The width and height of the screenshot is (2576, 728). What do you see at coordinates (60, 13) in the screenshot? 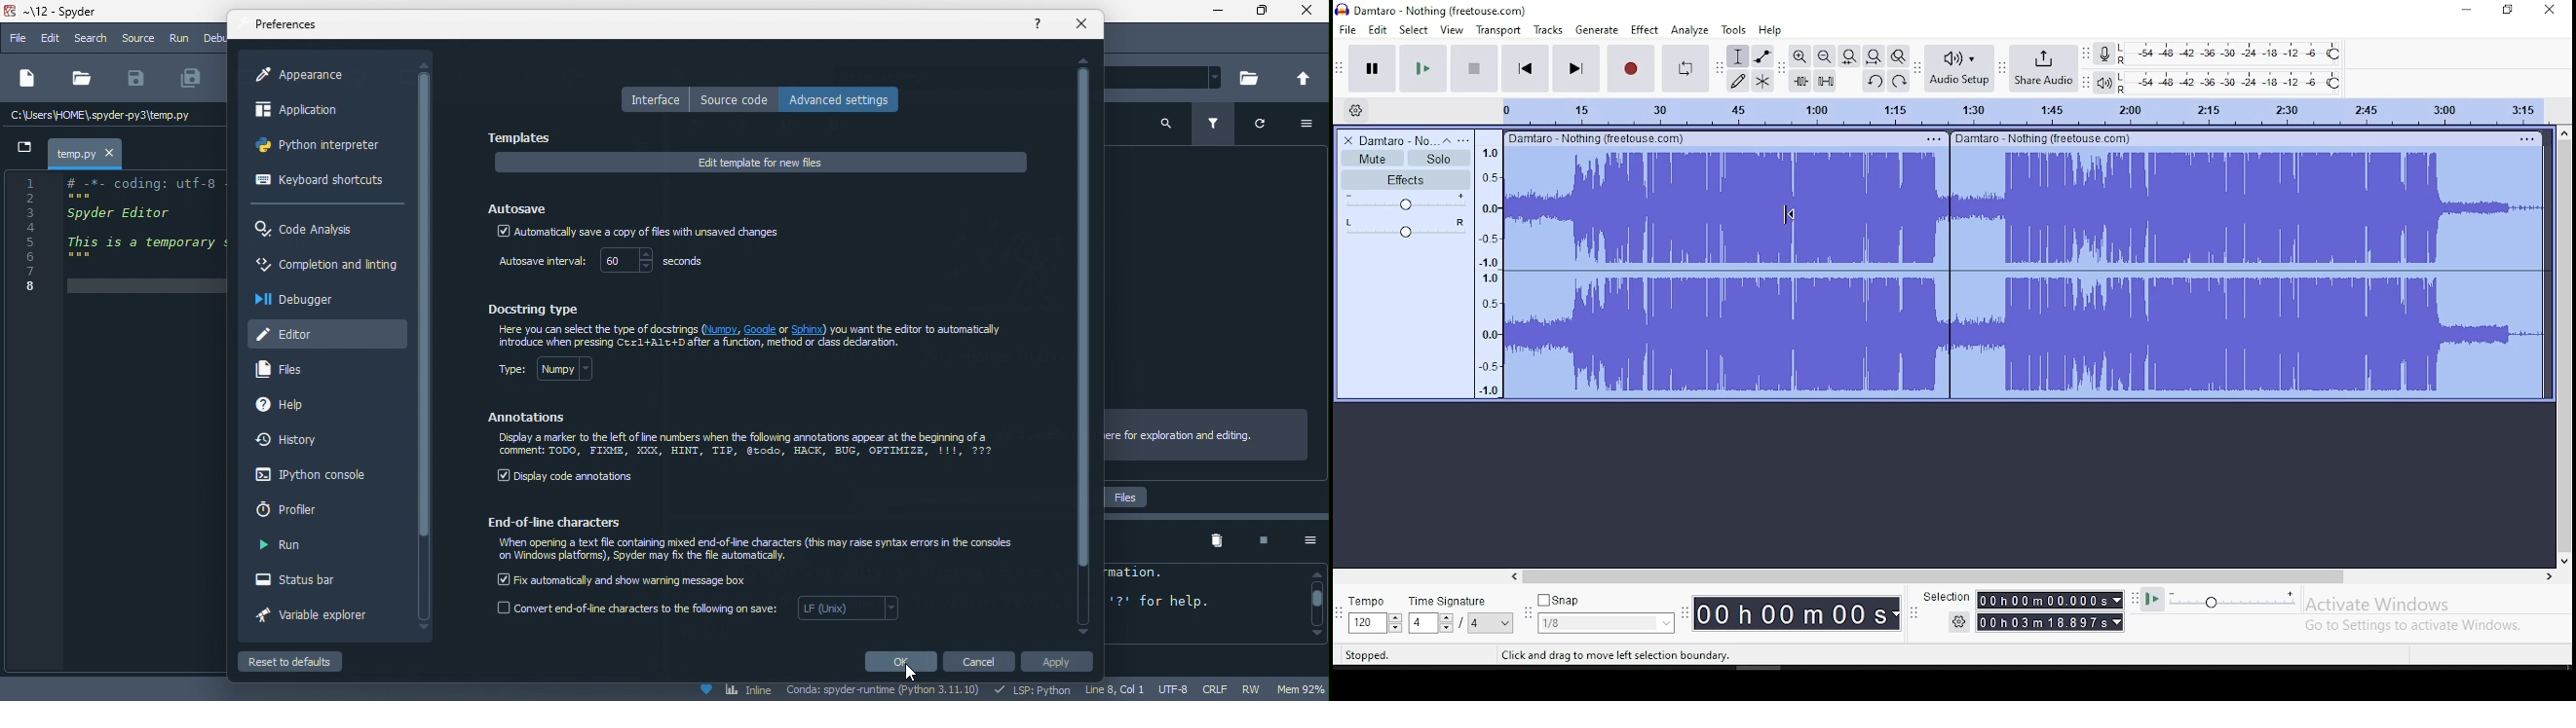
I see `title` at bounding box center [60, 13].